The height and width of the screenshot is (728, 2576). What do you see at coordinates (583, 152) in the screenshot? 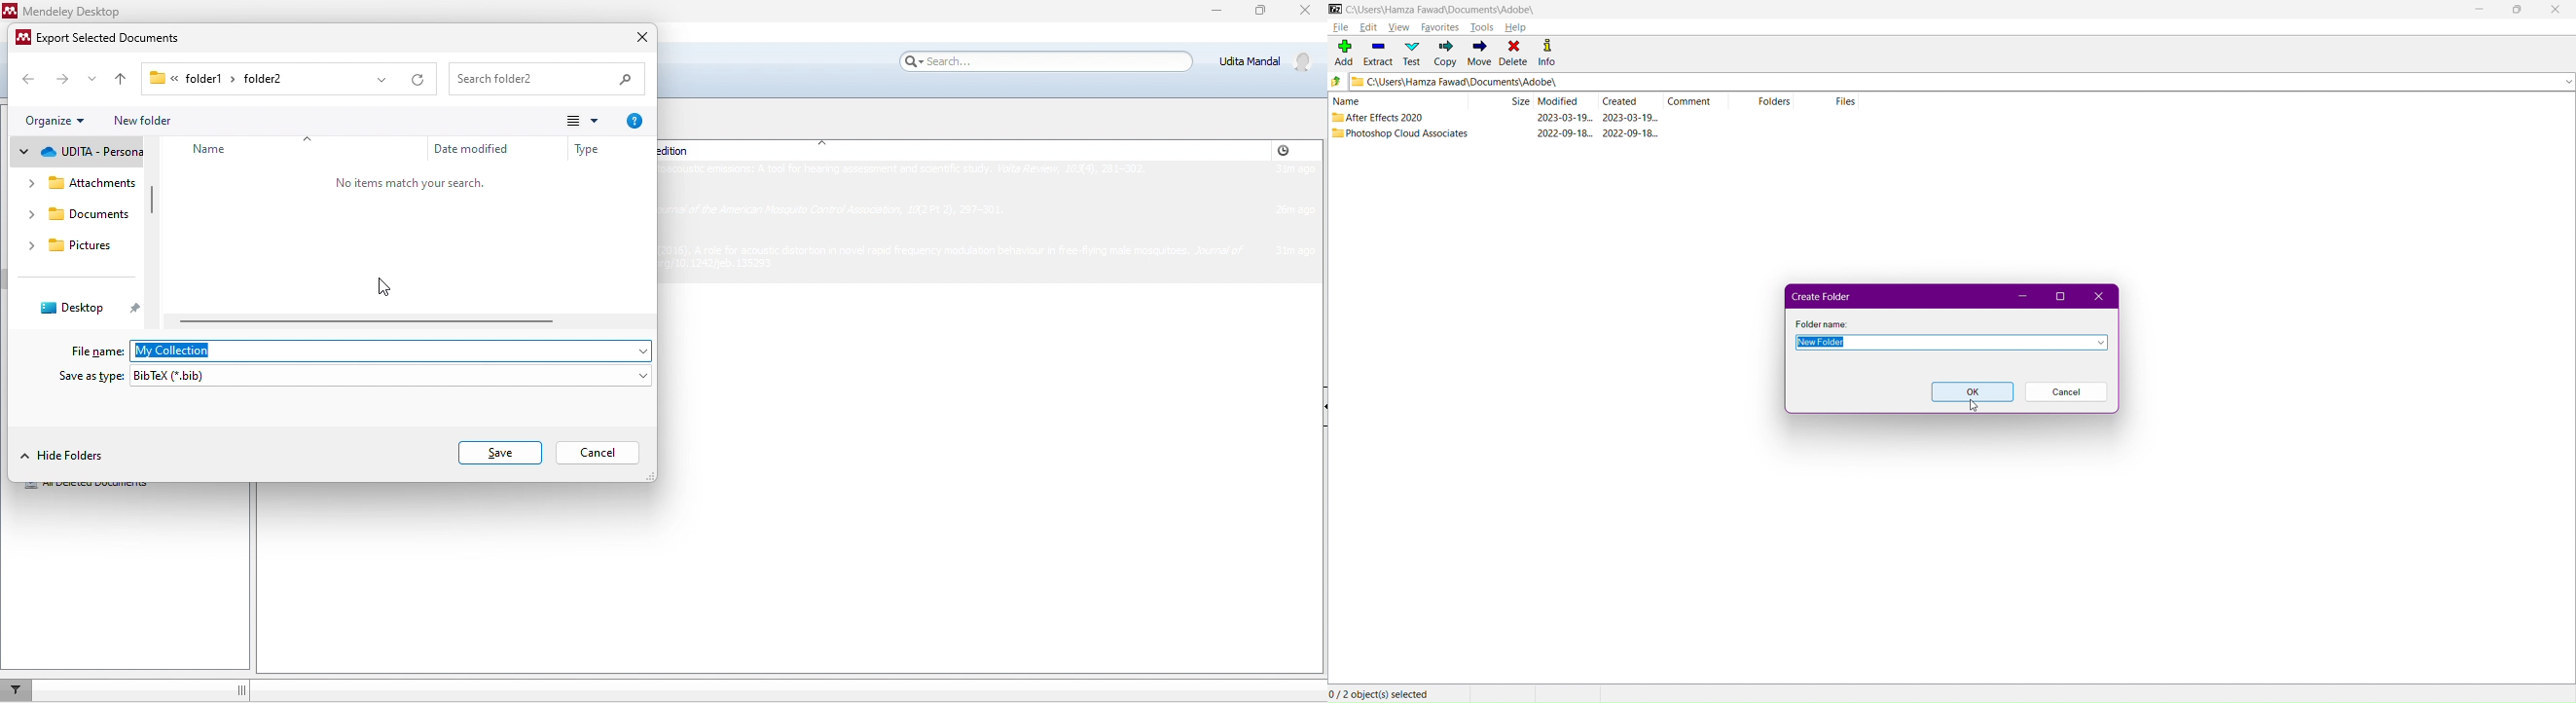
I see `type` at bounding box center [583, 152].